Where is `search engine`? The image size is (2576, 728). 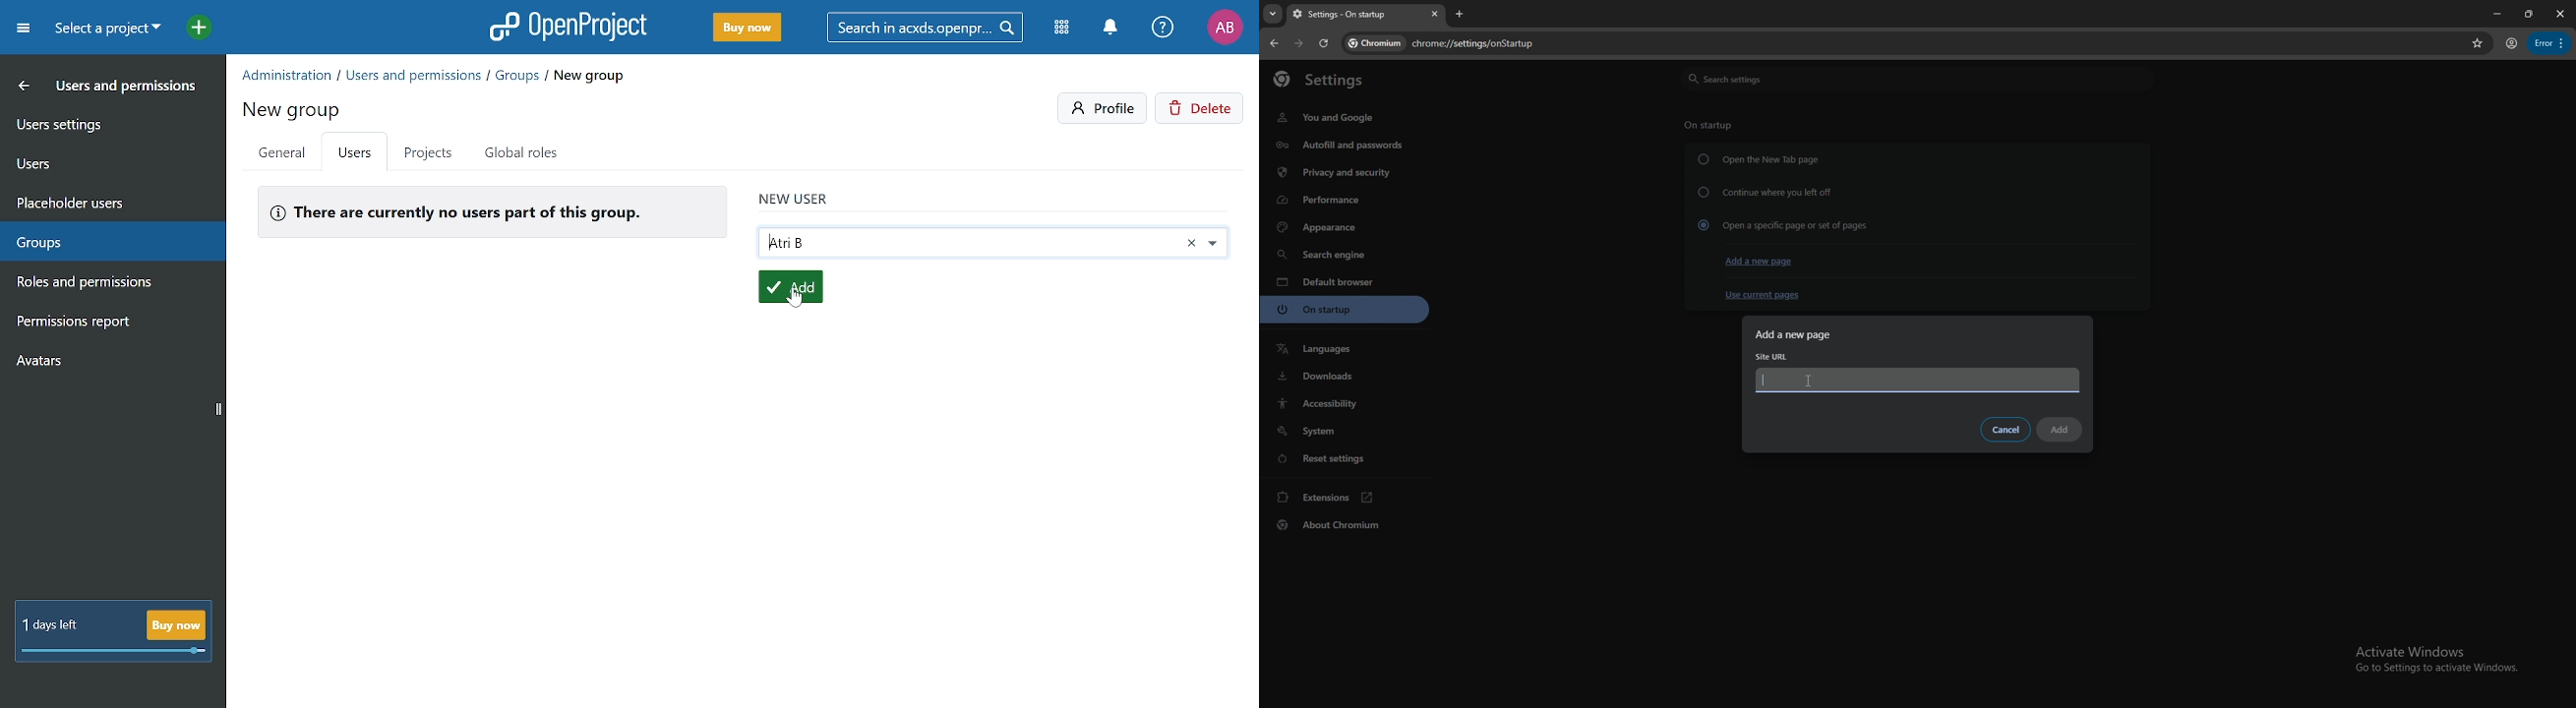
search engine is located at coordinates (1344, 254).